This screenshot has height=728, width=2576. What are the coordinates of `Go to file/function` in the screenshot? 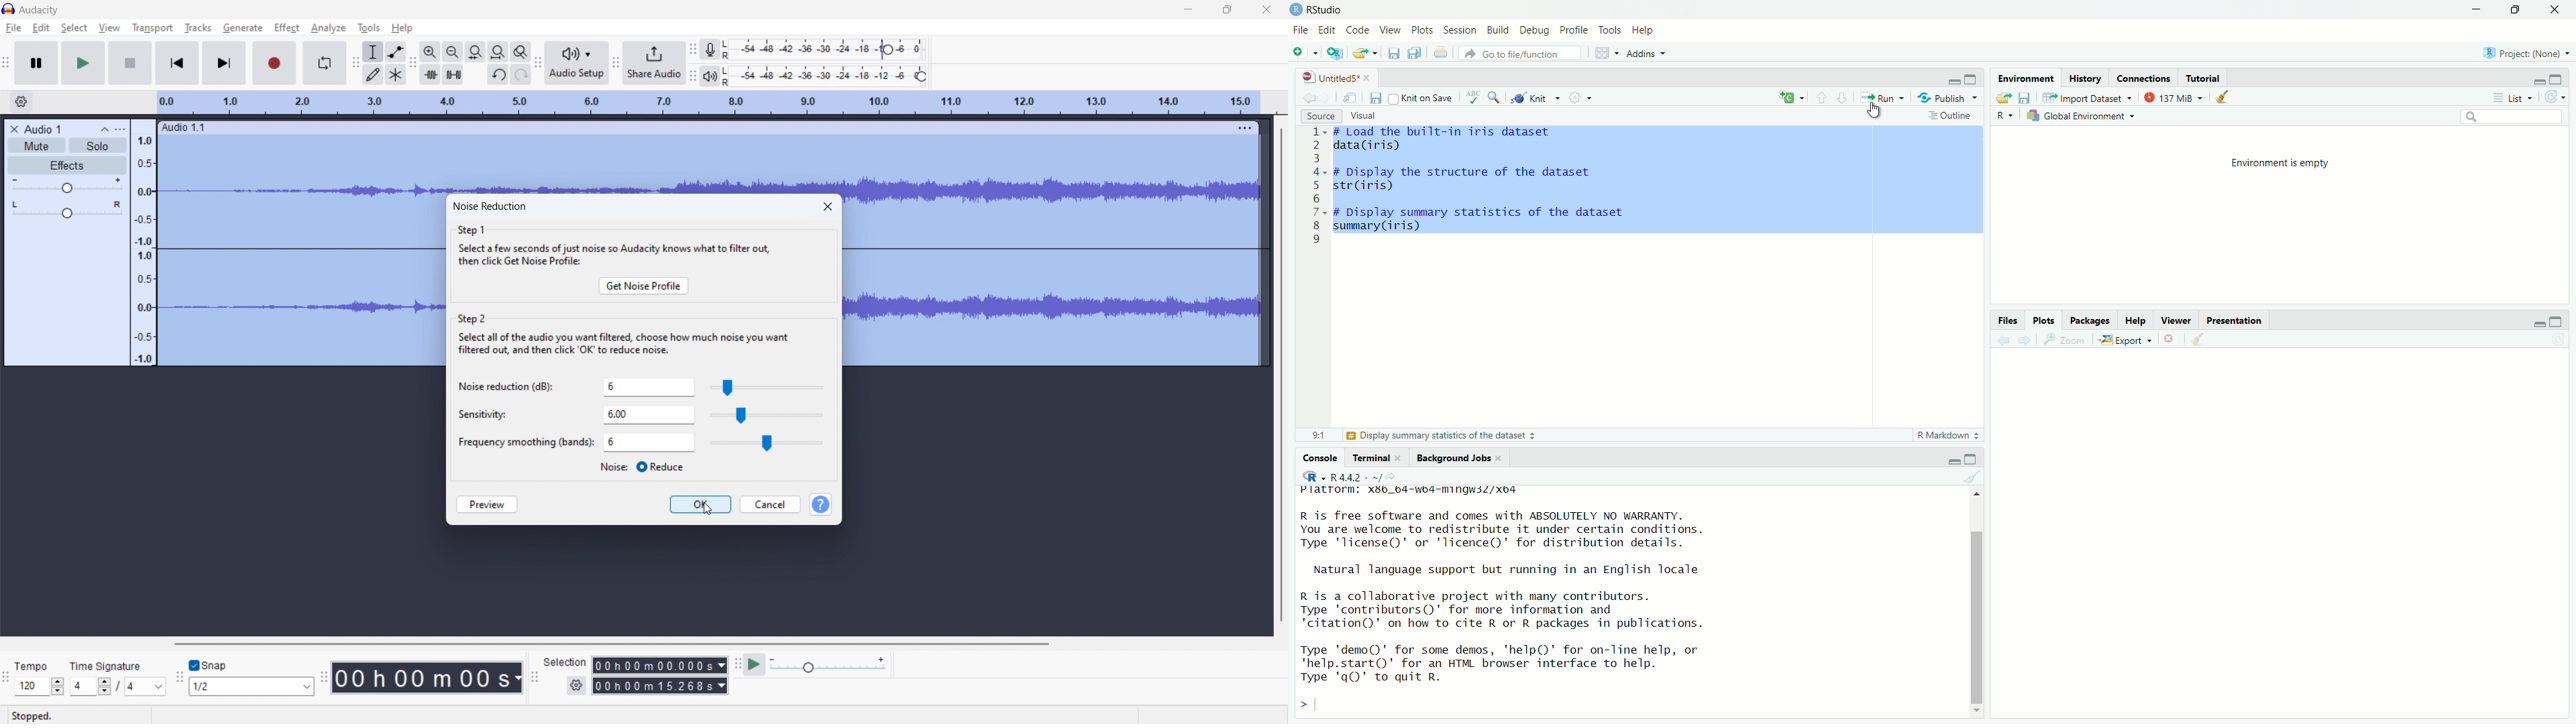 It's located at (1519, 54).